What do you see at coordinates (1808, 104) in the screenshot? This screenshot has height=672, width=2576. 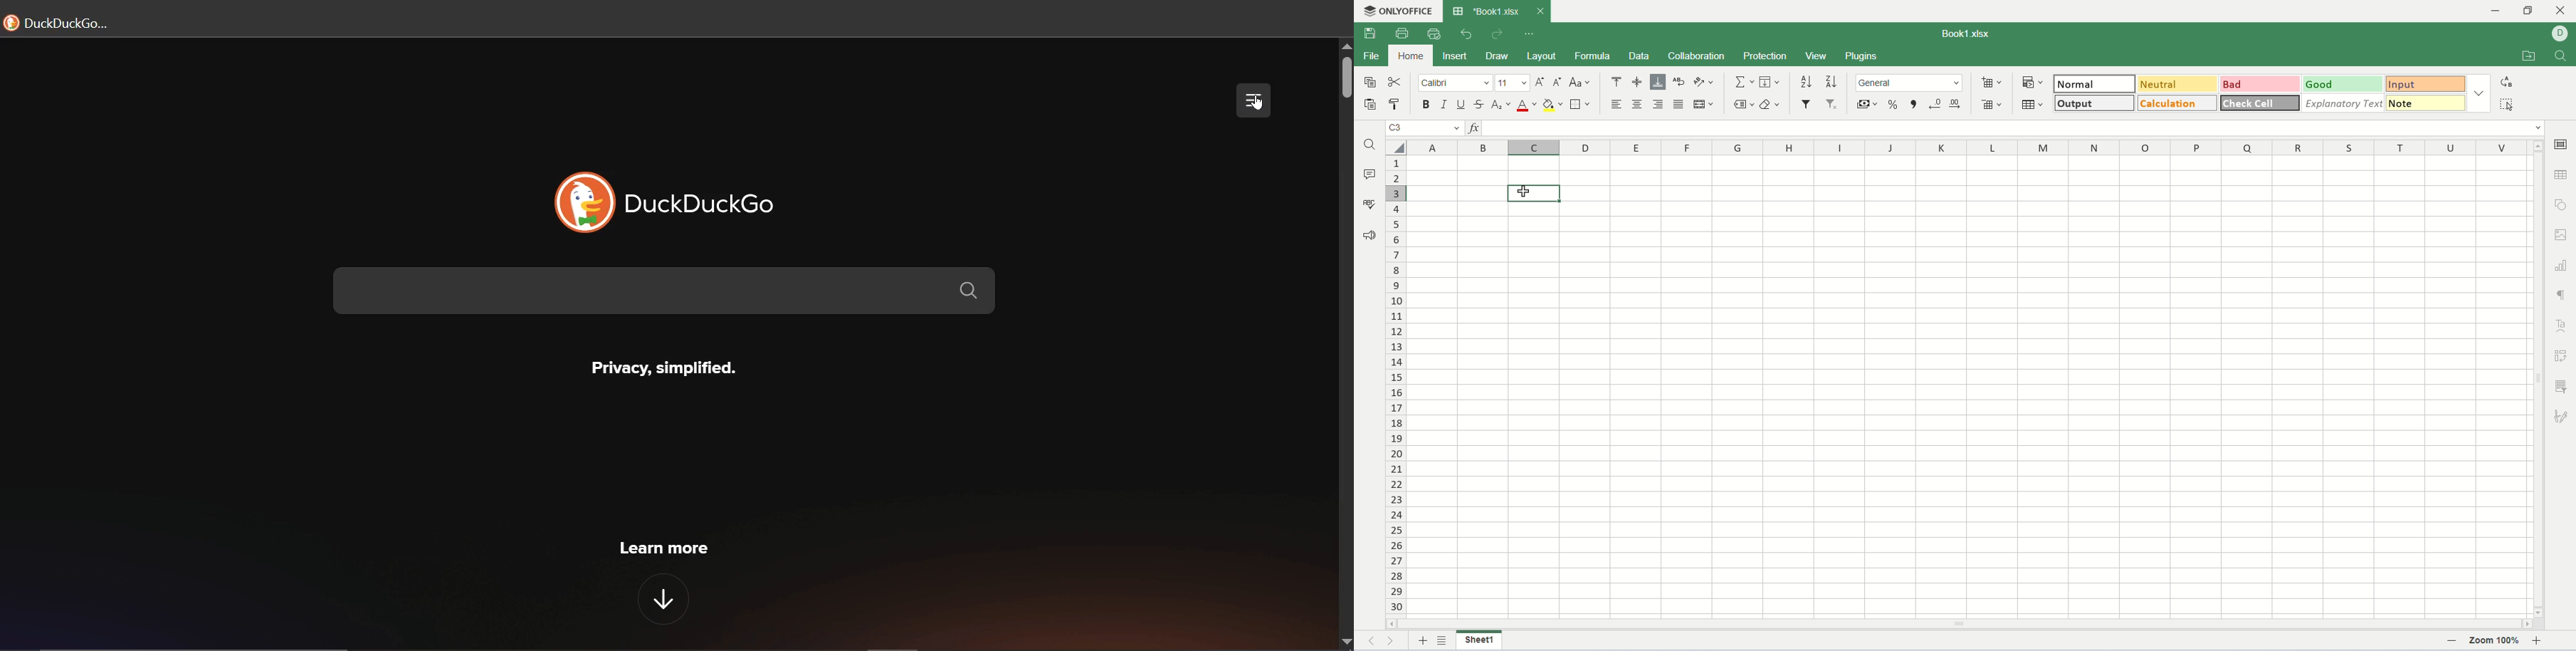 I see `filter` at bounding box center [1808, 104].